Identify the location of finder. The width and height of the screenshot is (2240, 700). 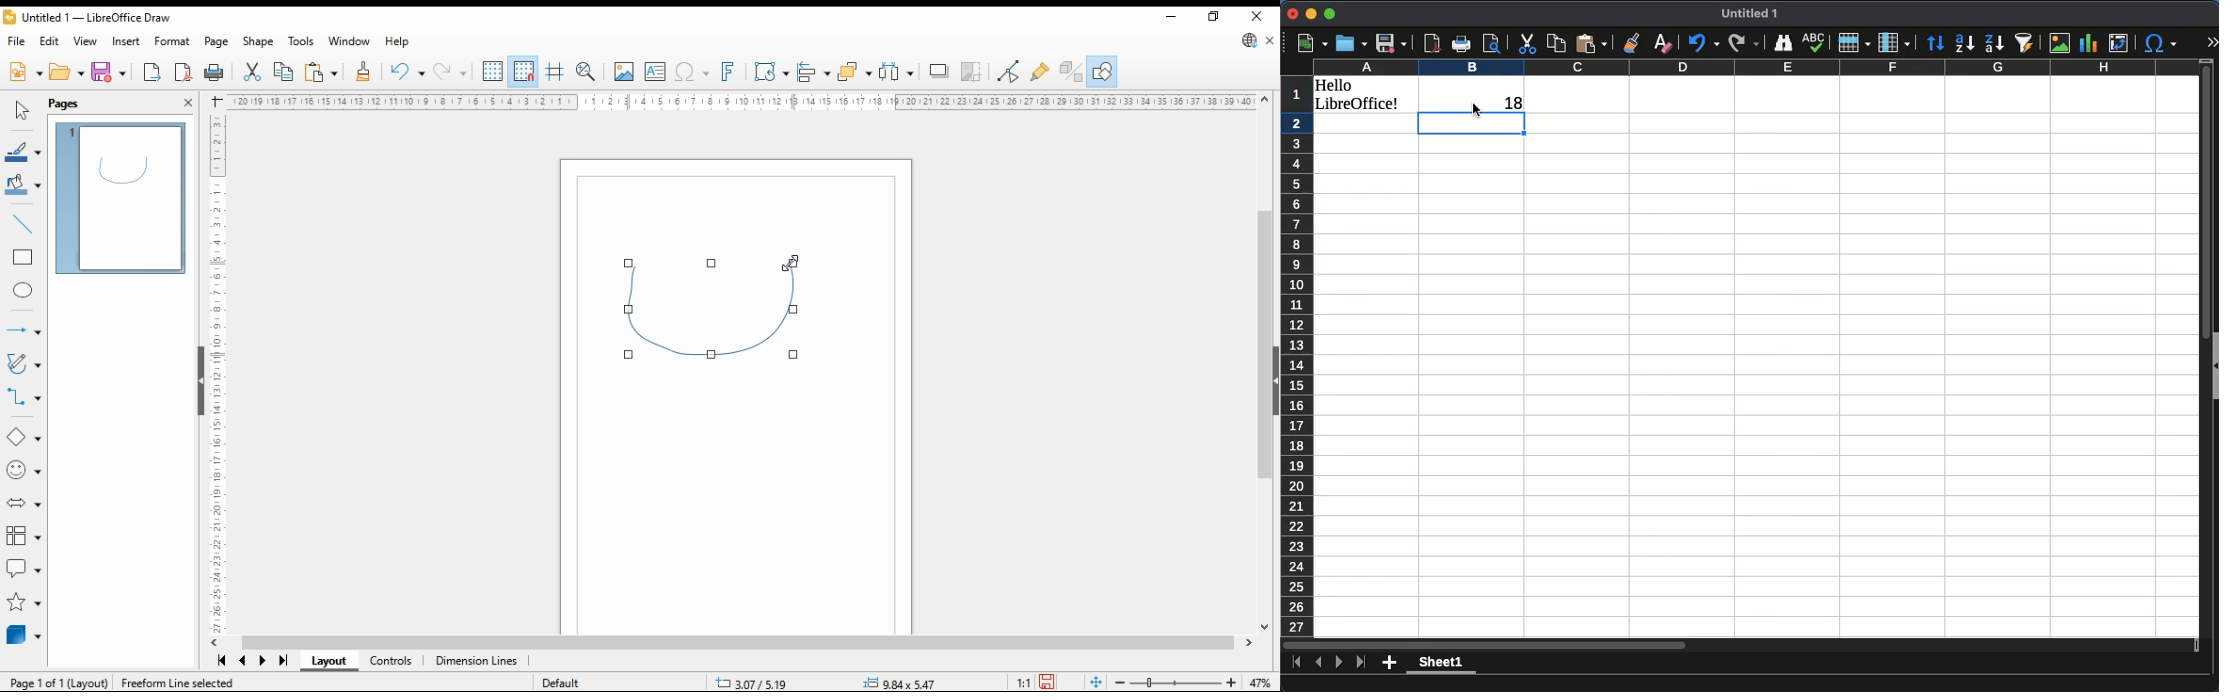
(1783, 43).